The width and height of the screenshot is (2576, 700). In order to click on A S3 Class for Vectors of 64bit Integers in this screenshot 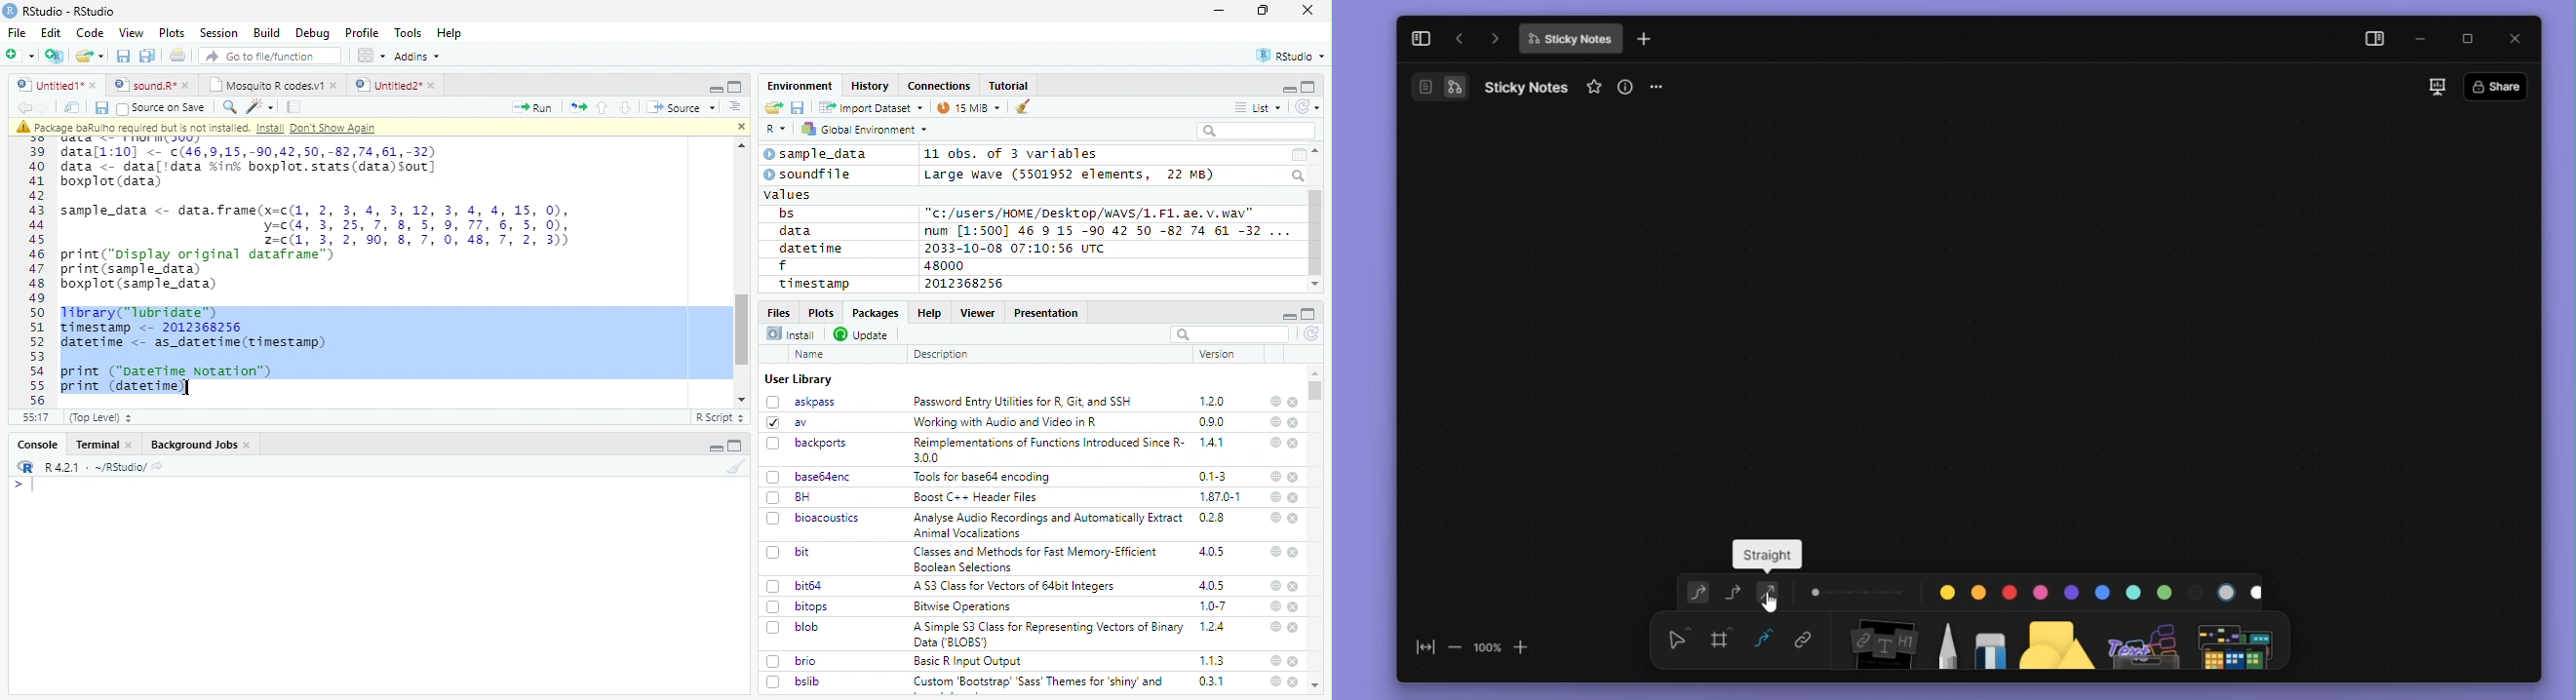, I will do `click(1016, 587)`.